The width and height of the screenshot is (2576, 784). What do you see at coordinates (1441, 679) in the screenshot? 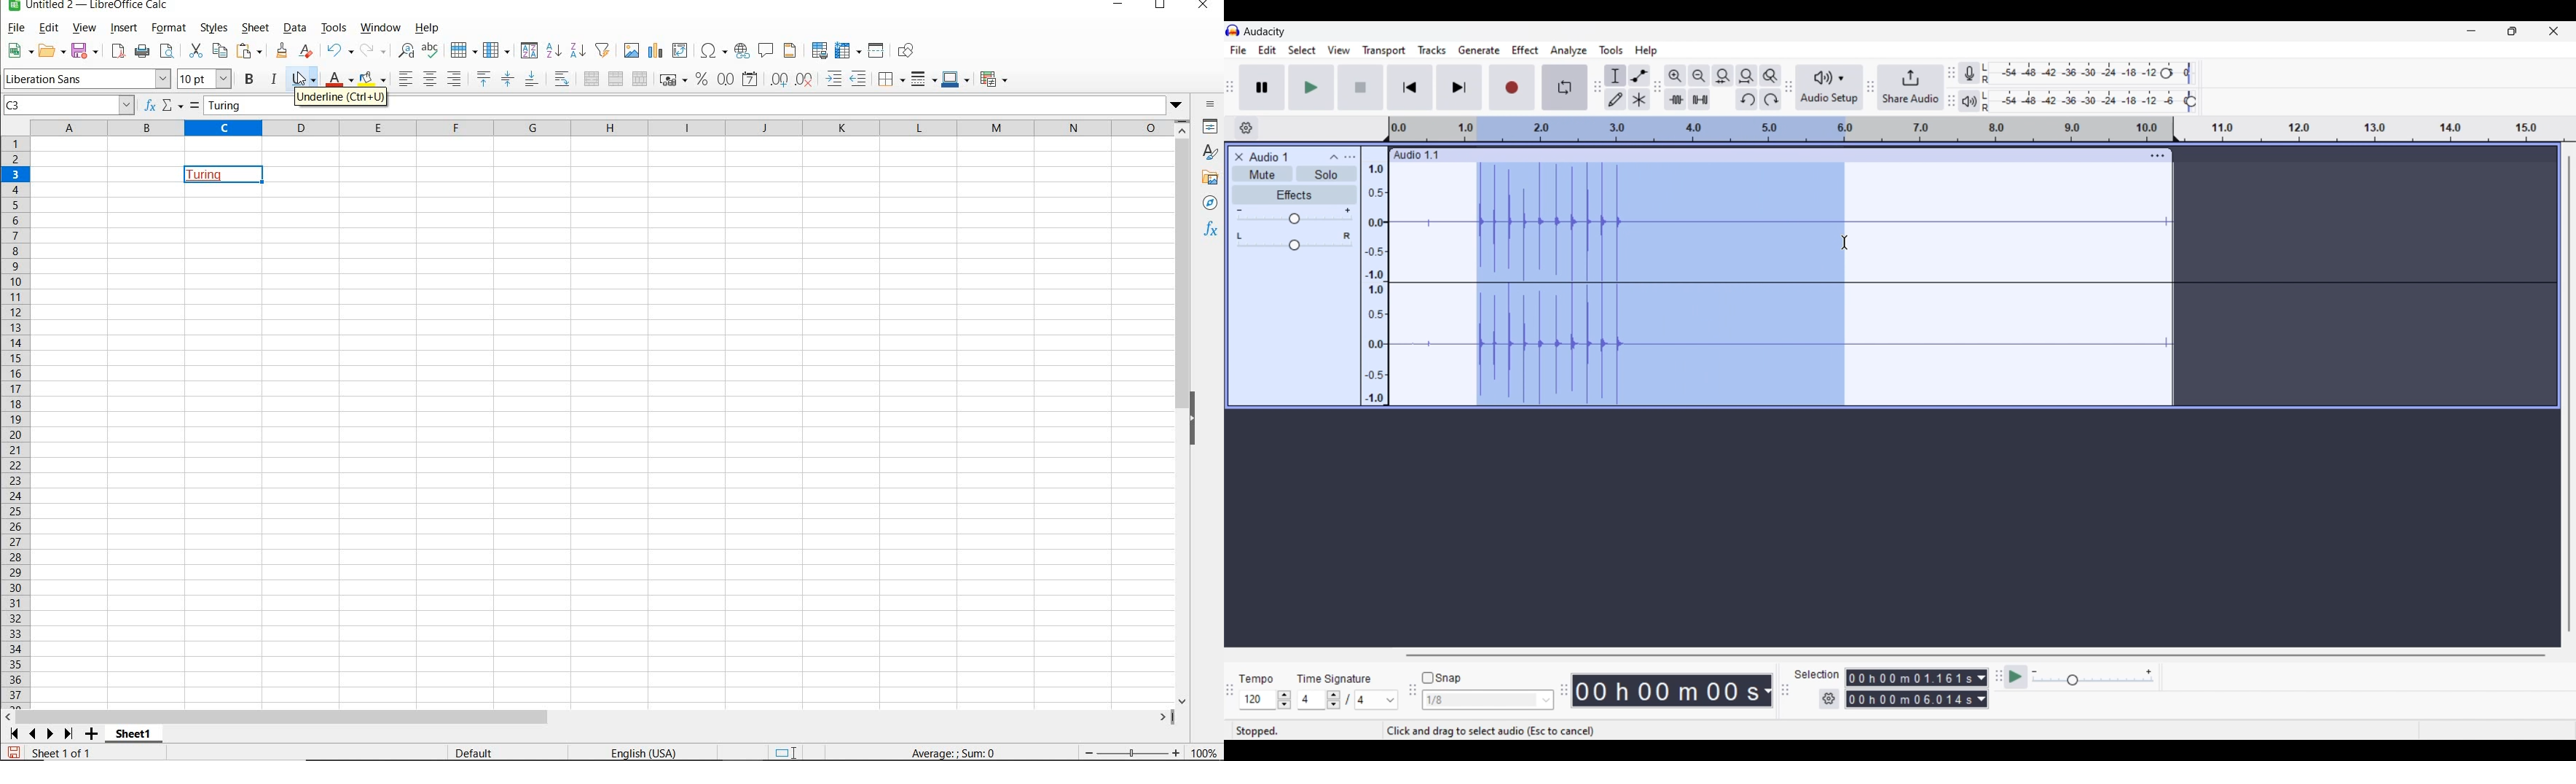
I see `Snap toggle` at bounding box center [1441, 679].